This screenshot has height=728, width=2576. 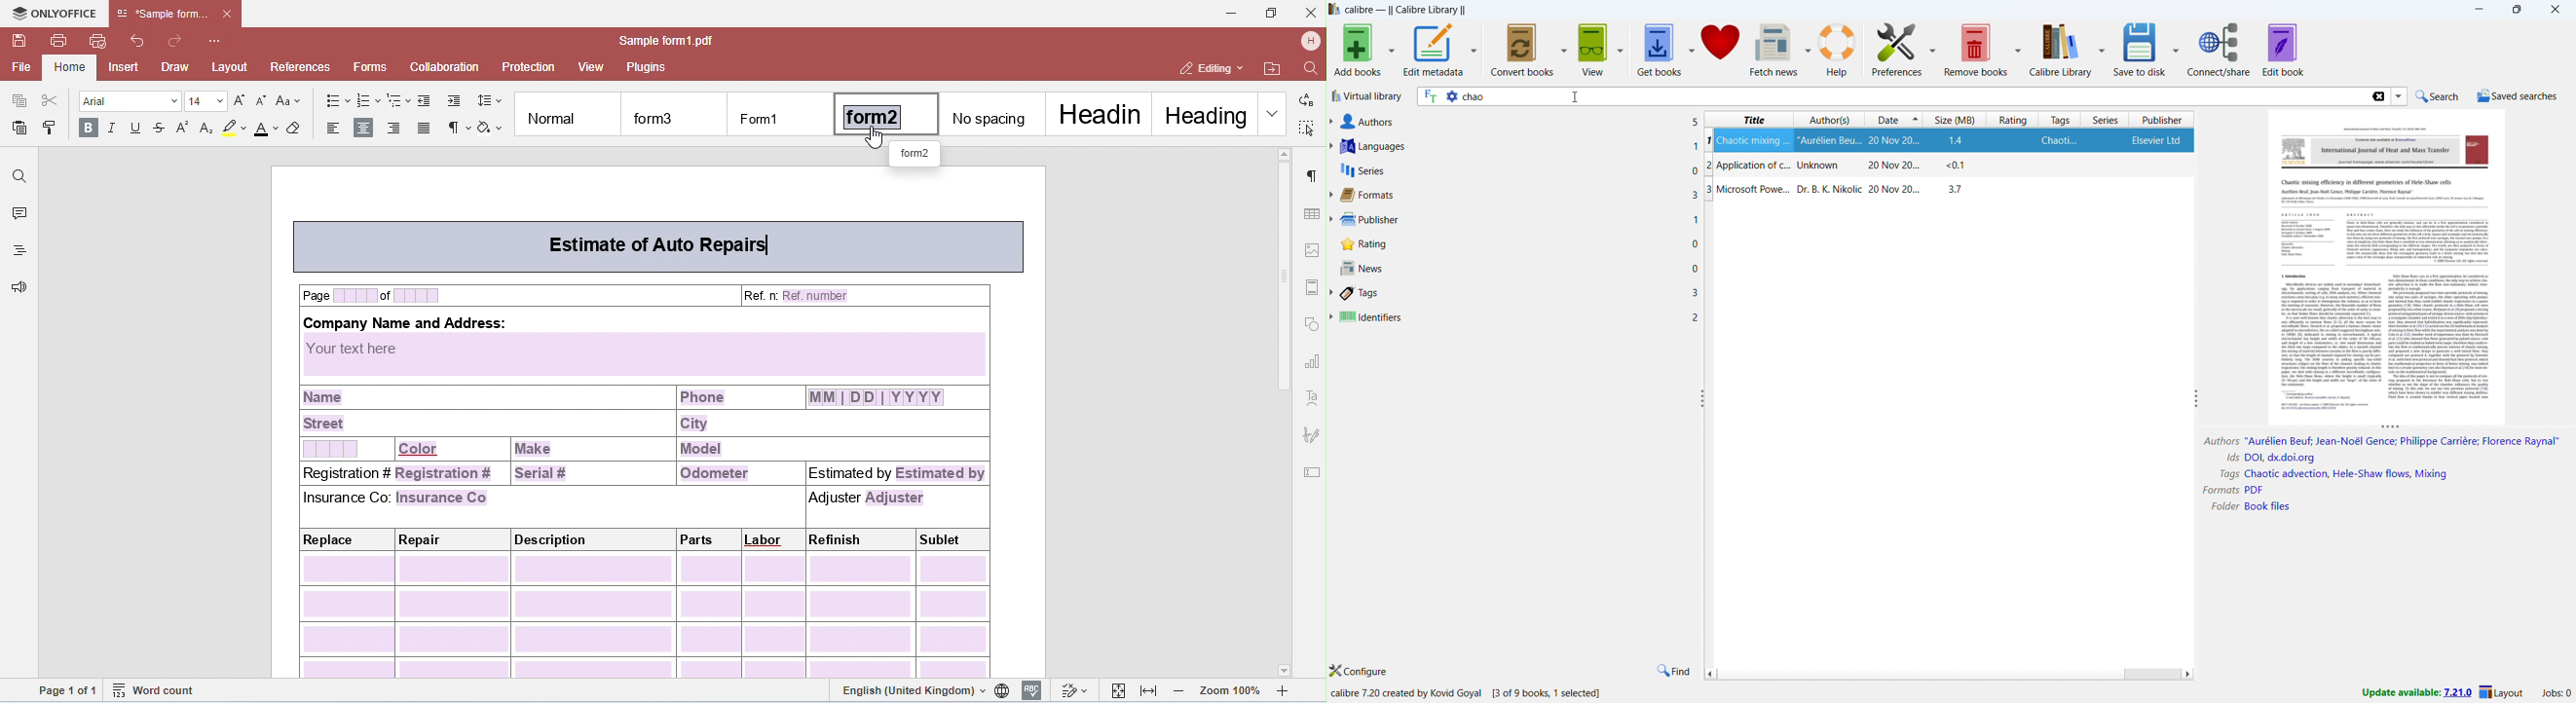 I want to click on double click to open book details, so click(x=2390, y=266).